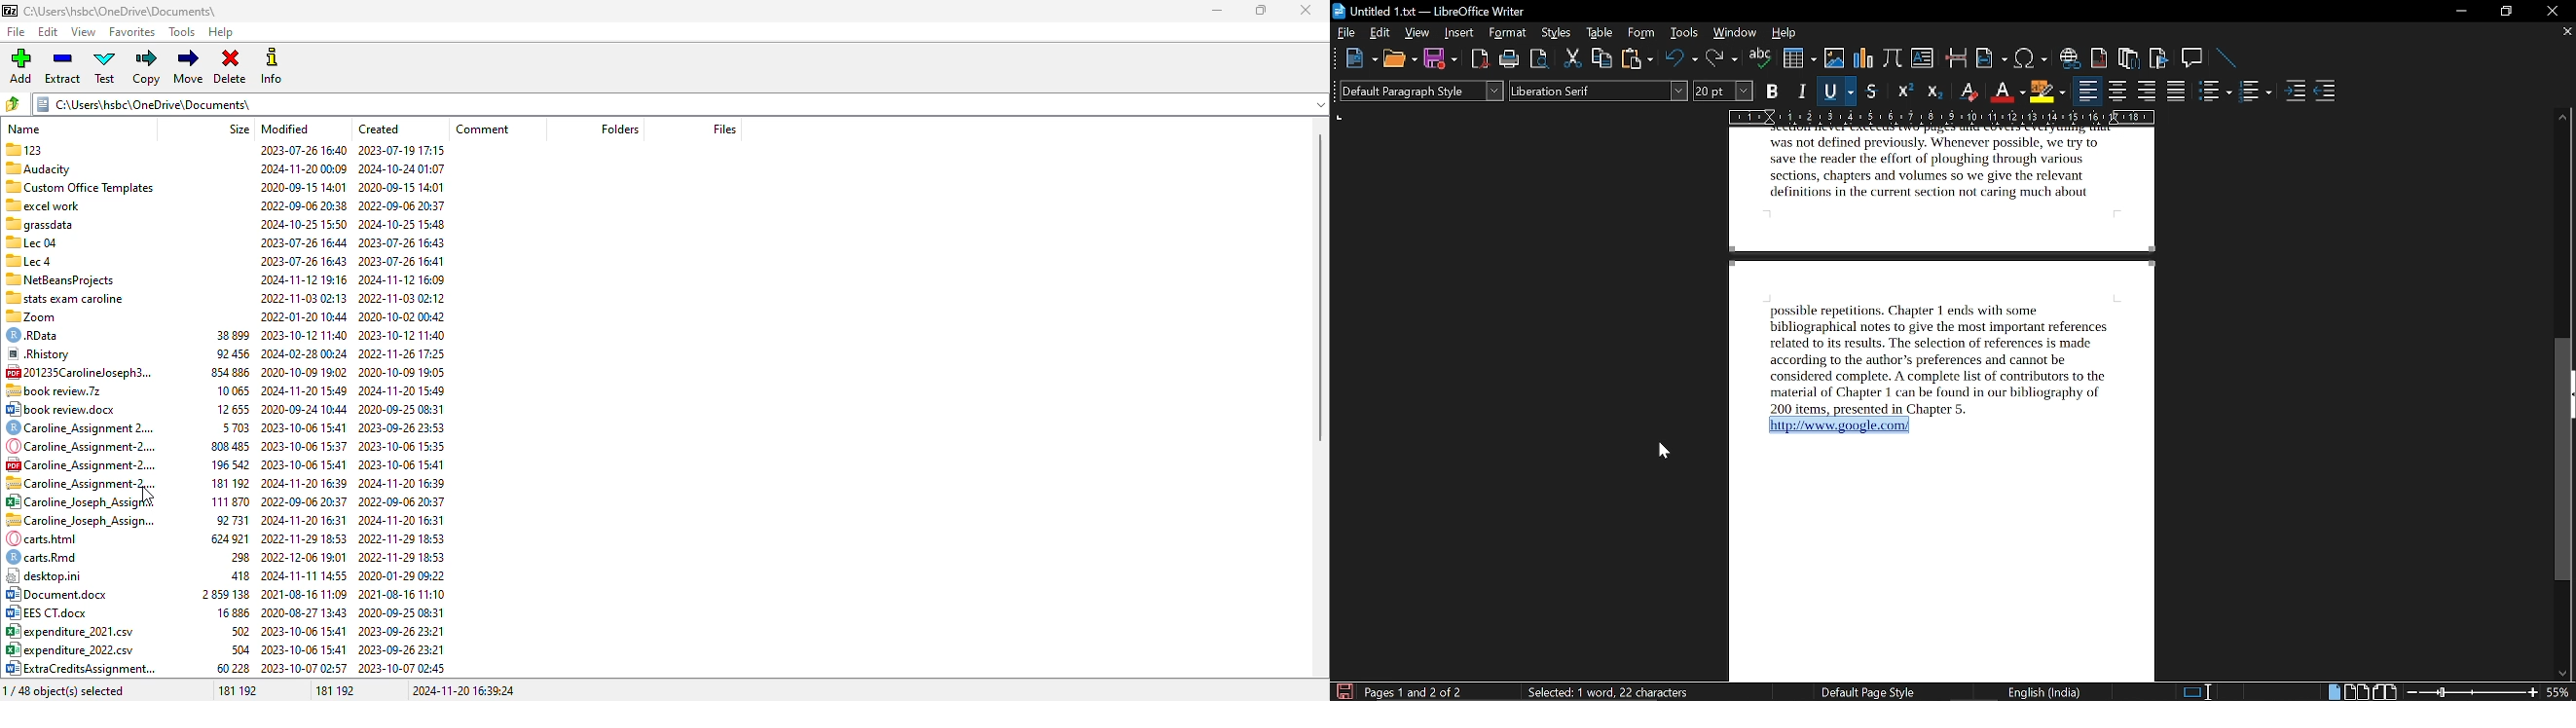 The image size is (2576, 728). What do you see at coordinates (225, 632) in the screenshot?
I see `expenditure_2021.csv. 502 2023-10-06 15:41 2023-09-26 23:21` at bounding box center [225, 632].